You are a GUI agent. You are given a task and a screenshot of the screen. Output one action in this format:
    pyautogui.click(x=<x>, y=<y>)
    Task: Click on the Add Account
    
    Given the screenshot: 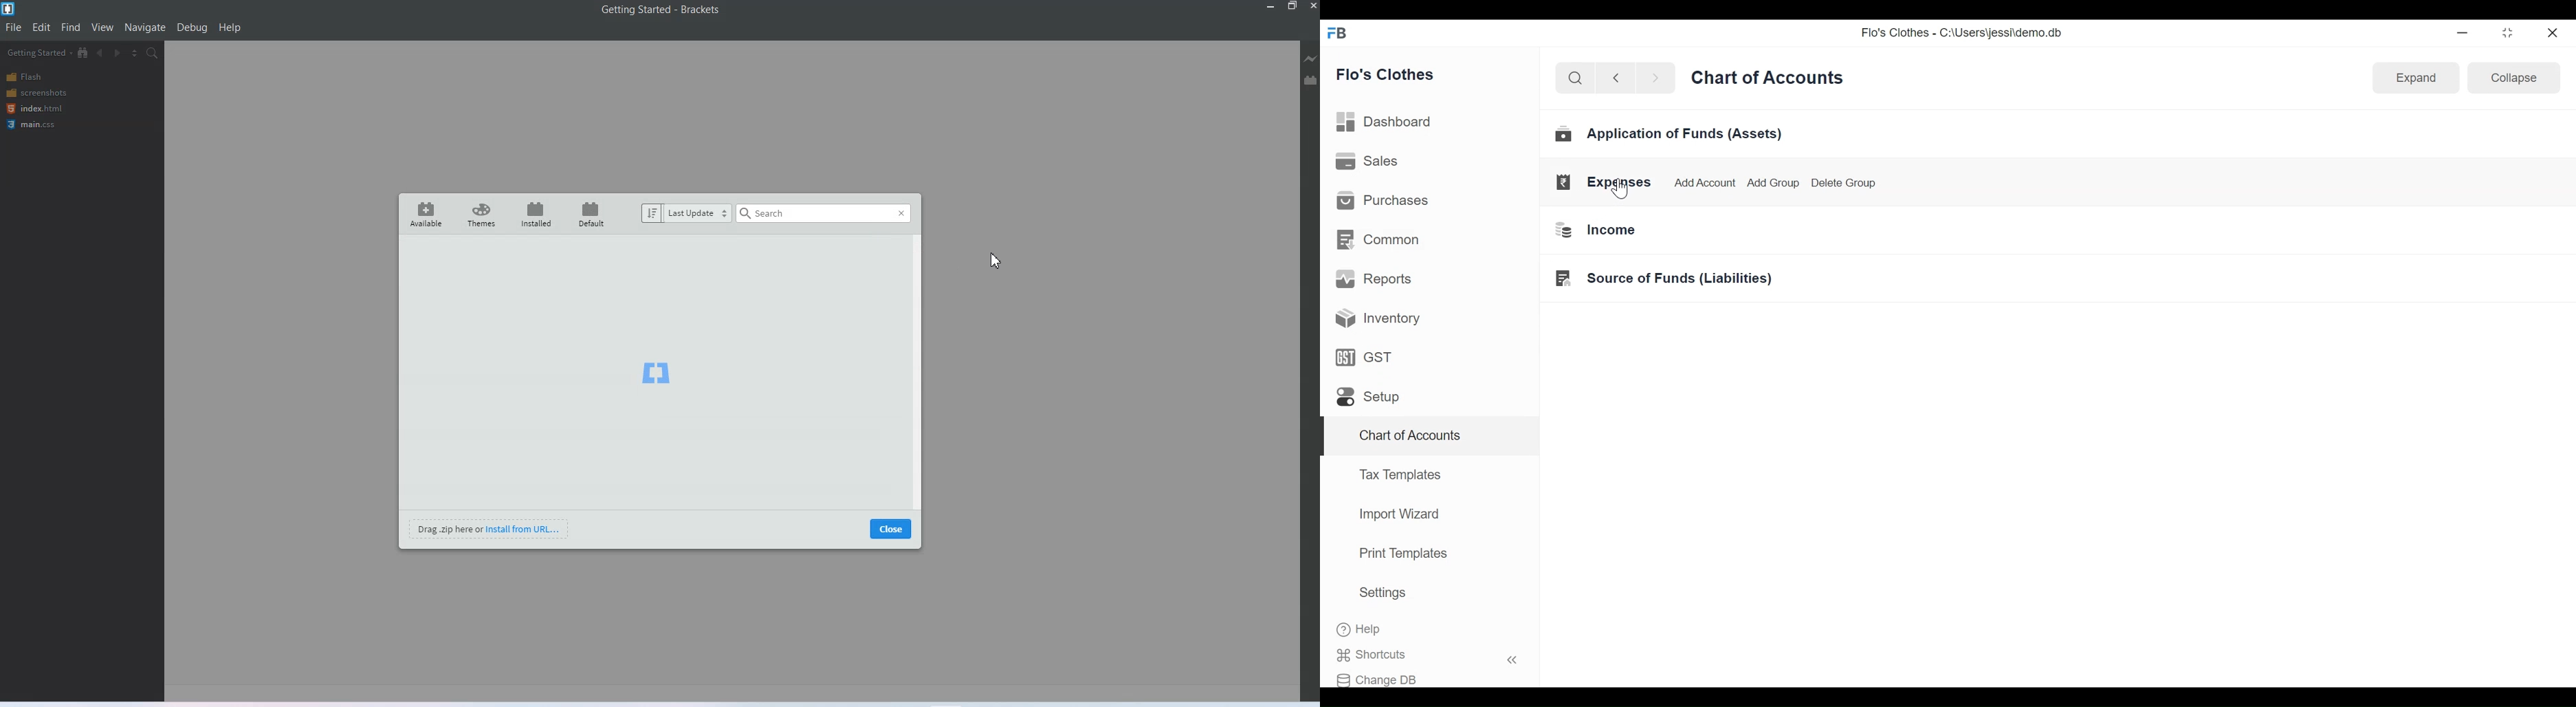 What is the action you would take?
    pyautogui.click(x=1706, y=184)
    